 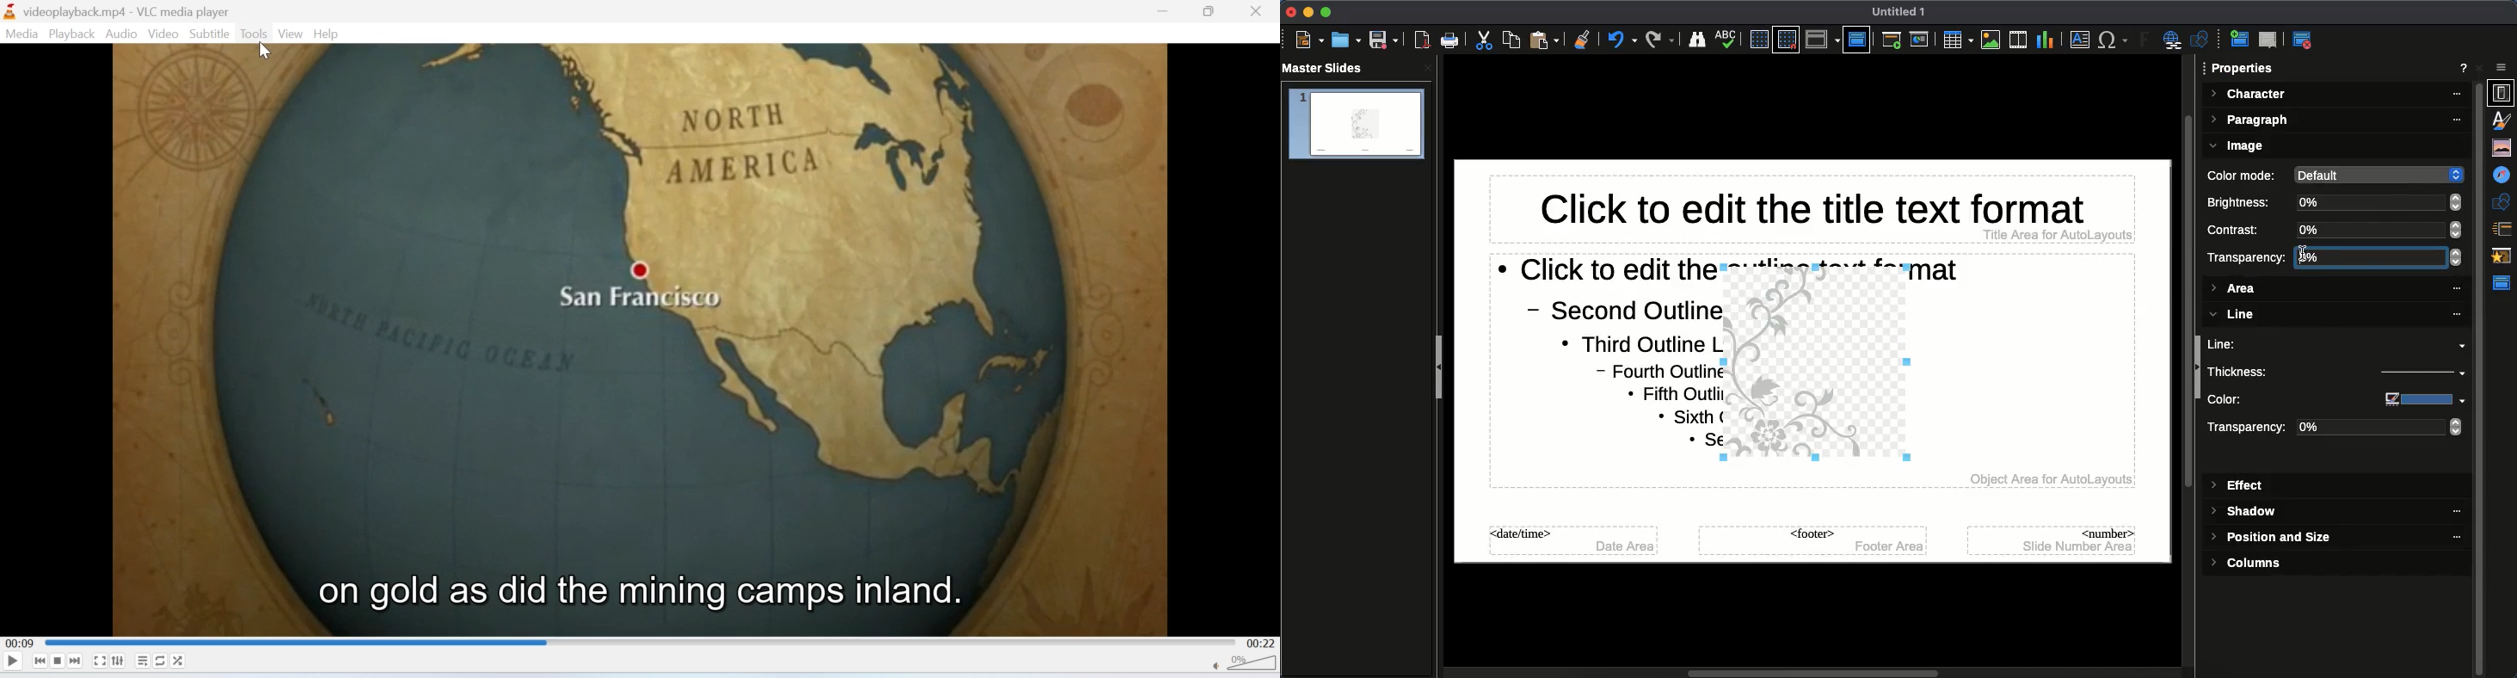 What do you see at coordinates (2245, 176) in the screenshot?
I see `Color mode` at bounding box center [2245, 176].